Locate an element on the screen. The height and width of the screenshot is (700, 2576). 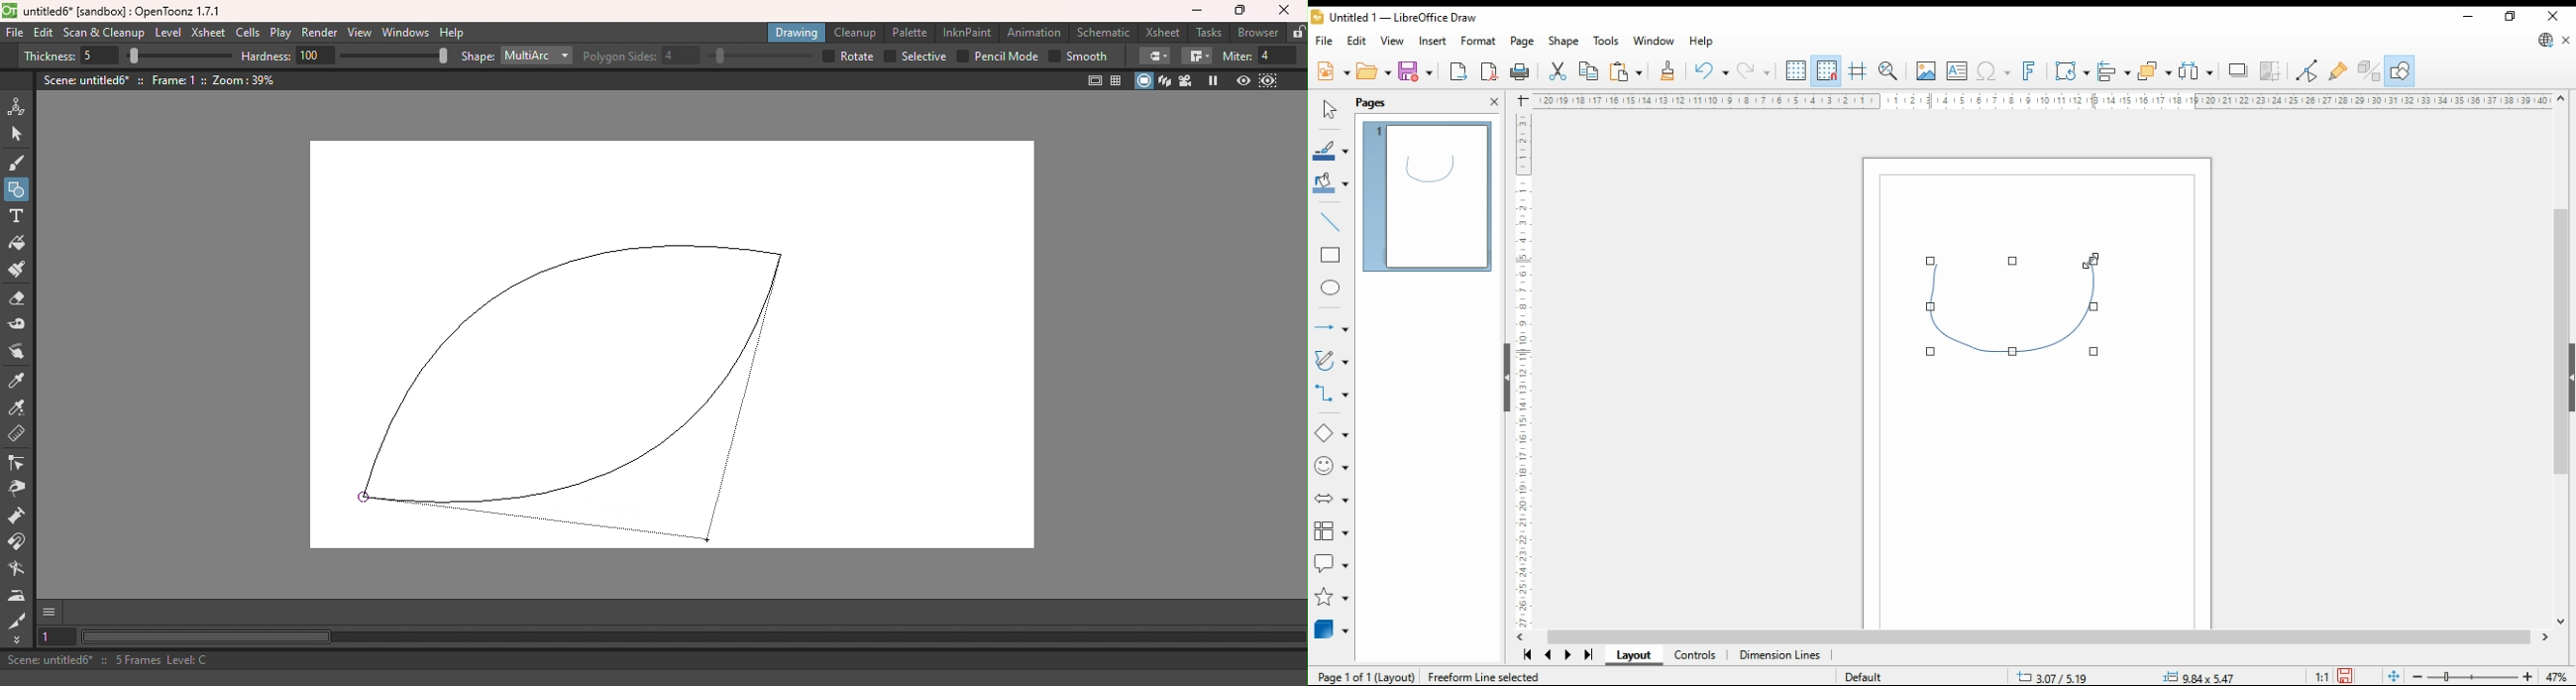
shadow is located at coordinates (2237, 70).